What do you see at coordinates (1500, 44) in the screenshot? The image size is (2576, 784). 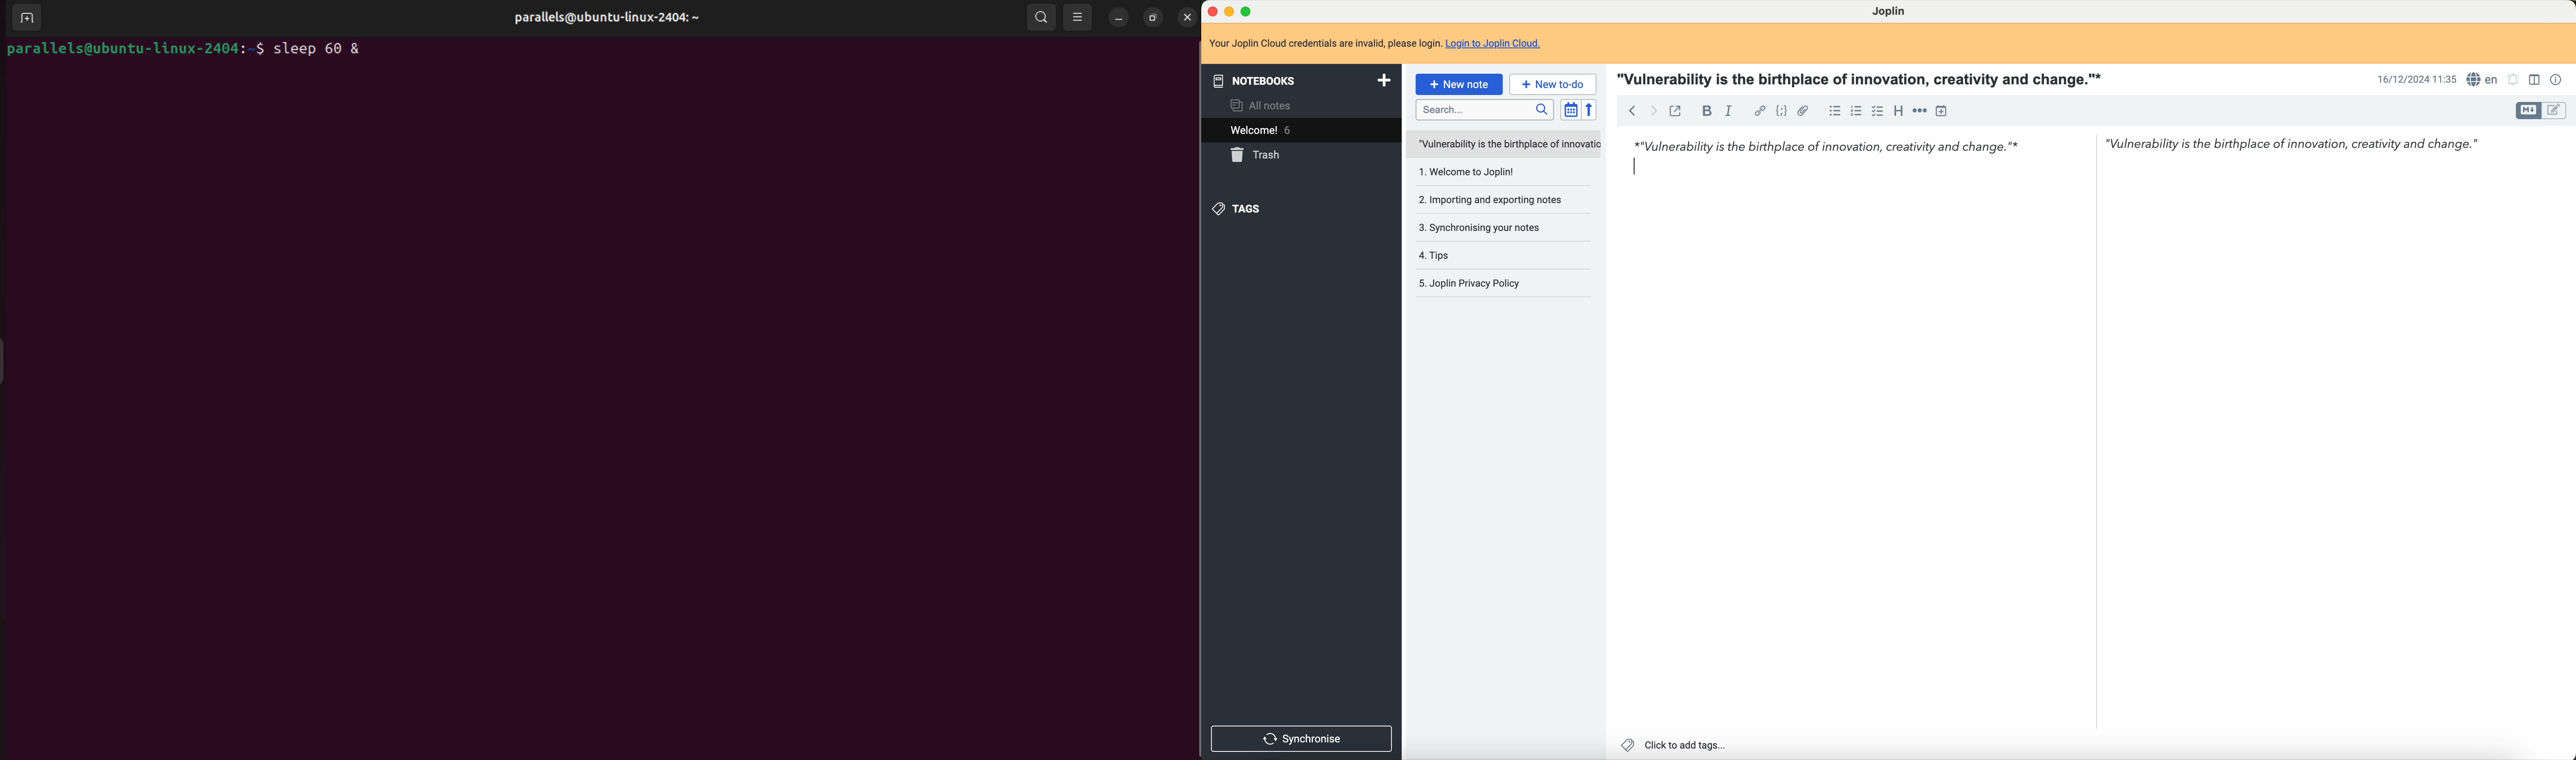 I see `Login to Joplin Cloud.` at bounding box center [1500, 44].